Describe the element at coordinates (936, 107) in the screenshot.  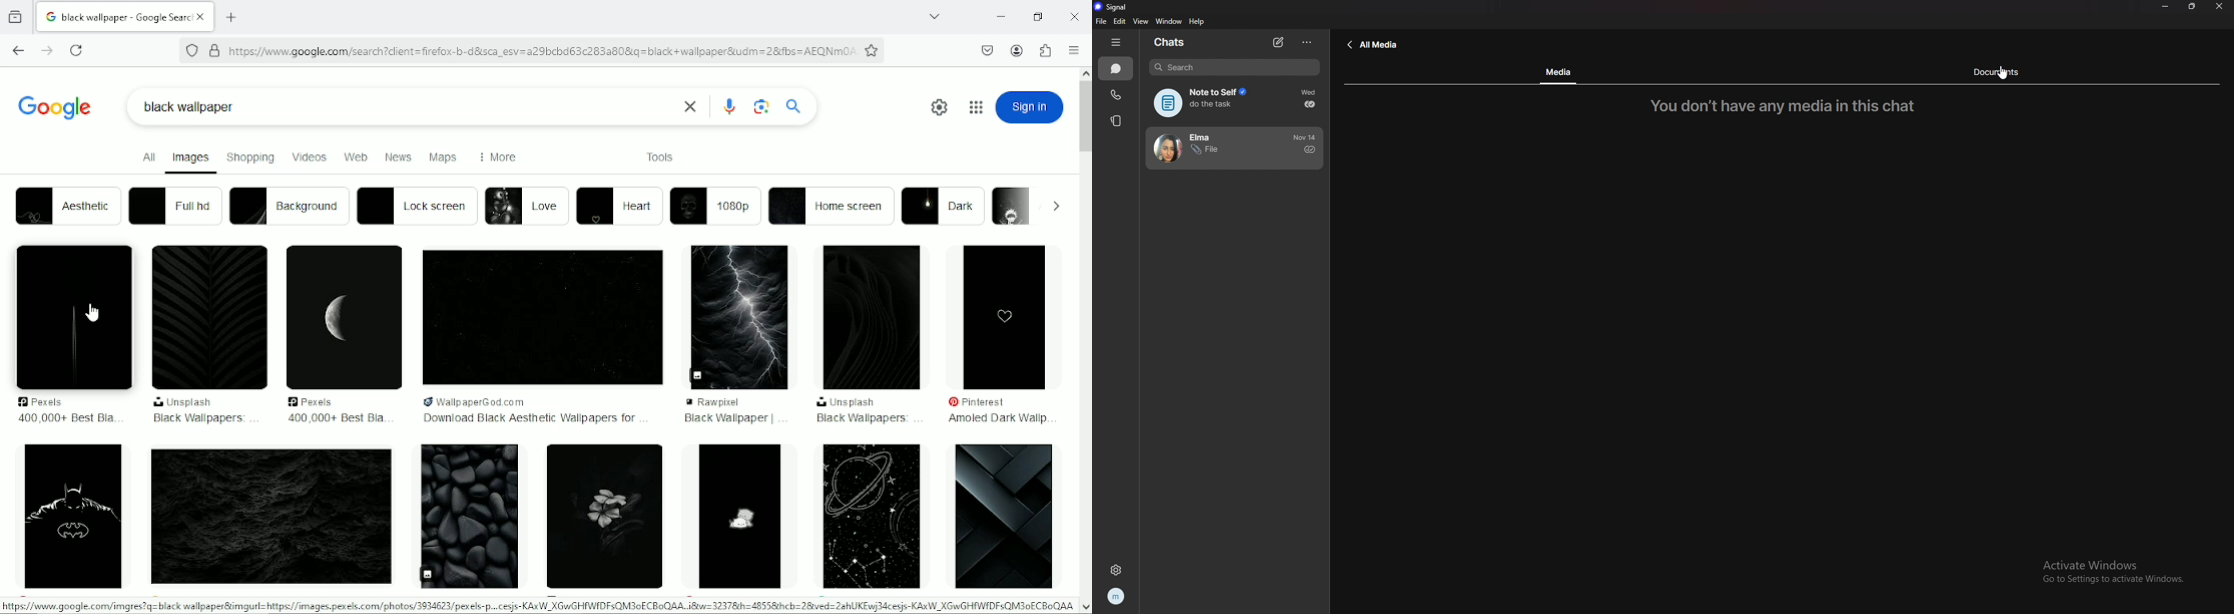
I see `quick settings` at that location.